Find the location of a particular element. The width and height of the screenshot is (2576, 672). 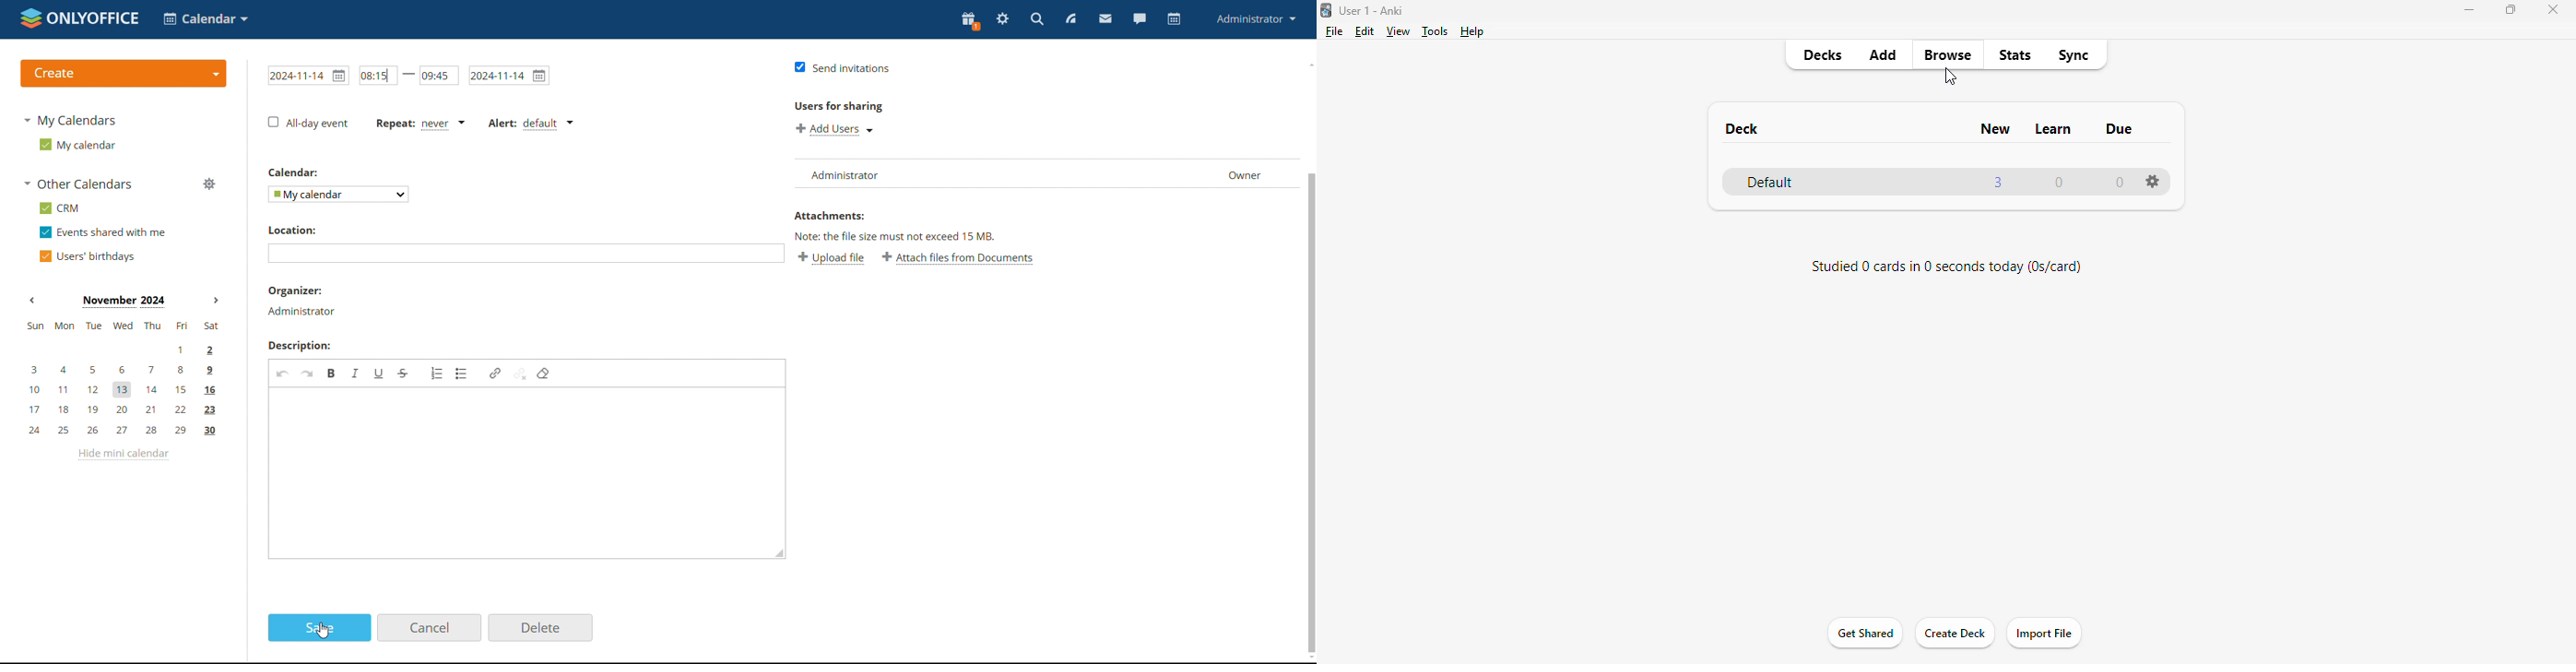

stats is located at coordinates (2016, 55).